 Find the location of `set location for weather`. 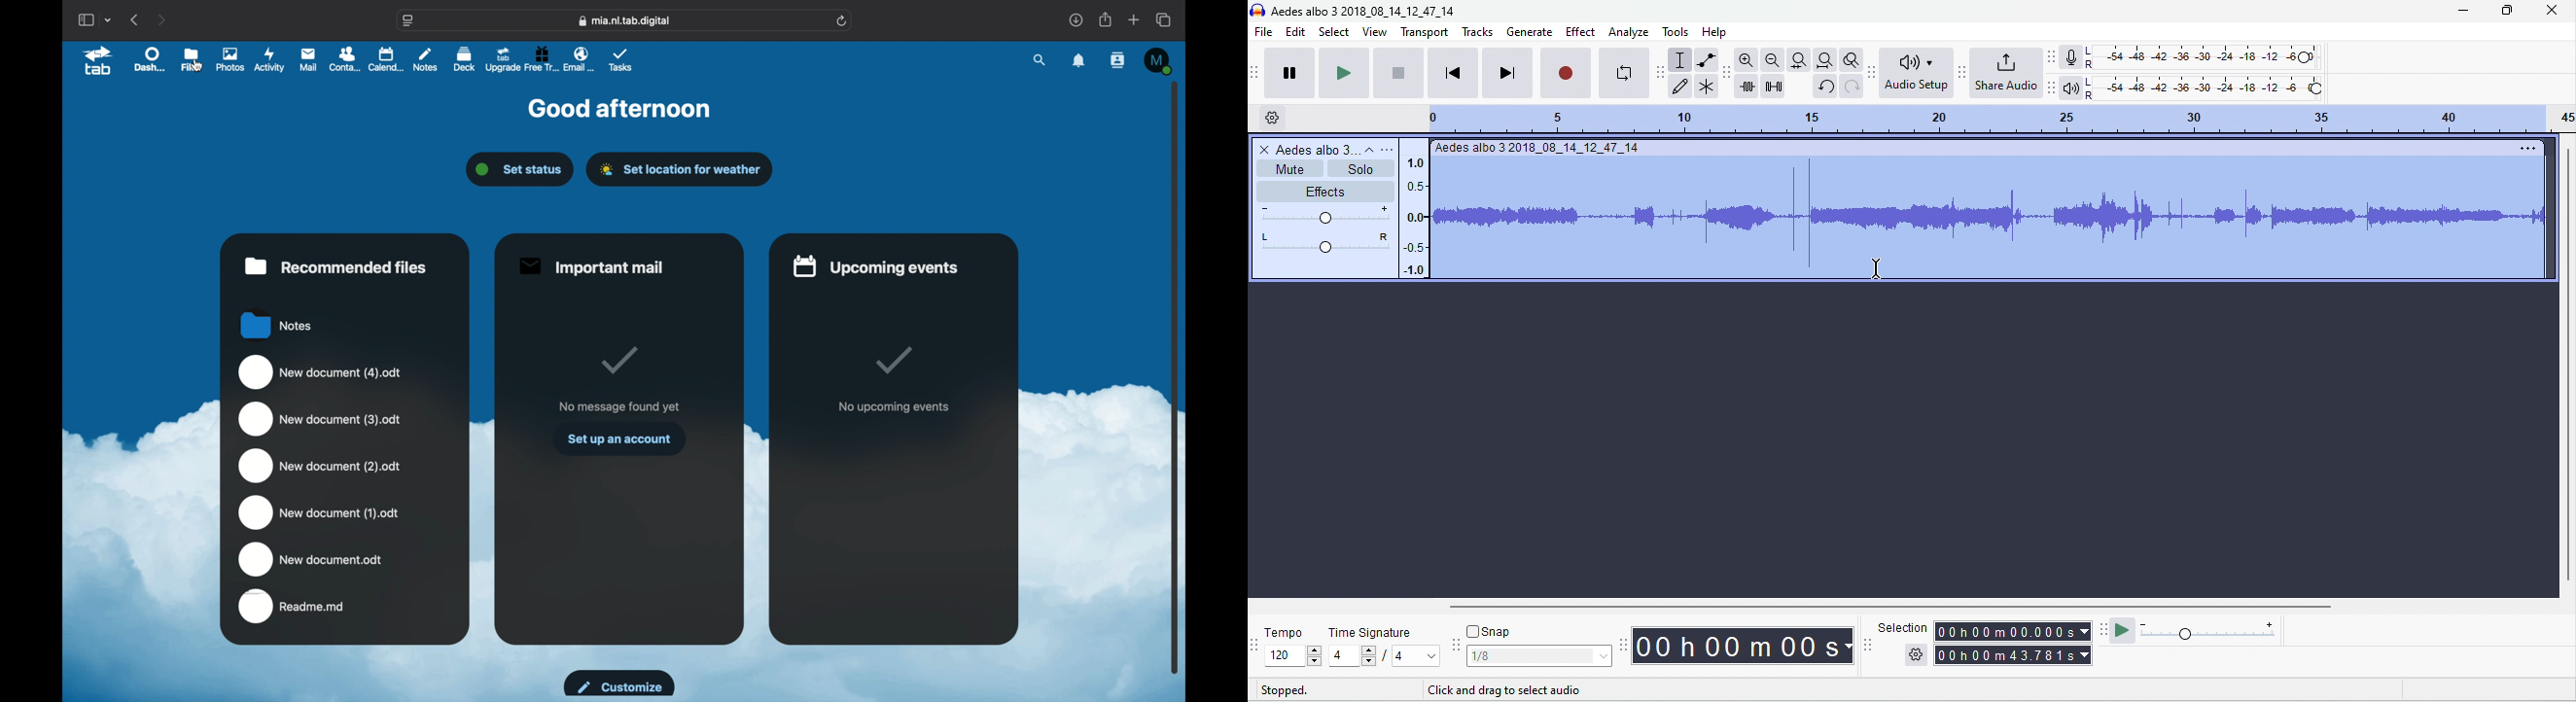

set location for weather is located at coordinates (680, 169).